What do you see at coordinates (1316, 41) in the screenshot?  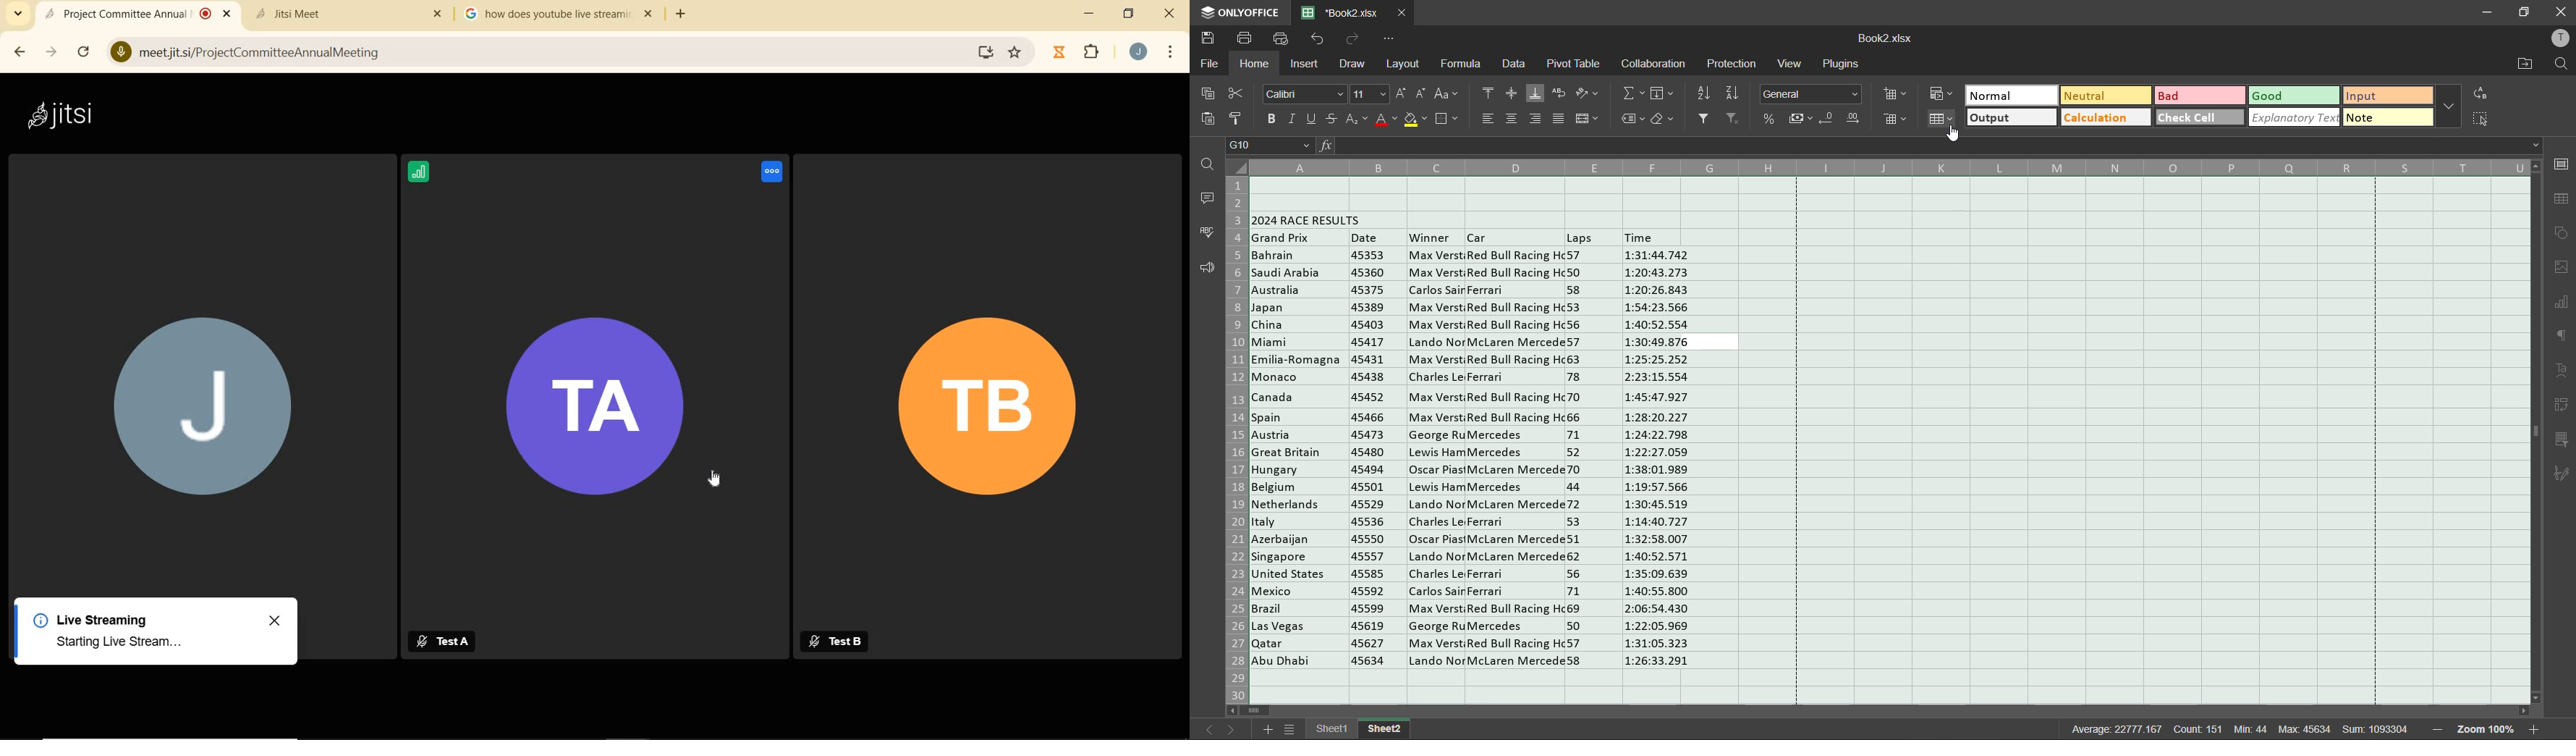 I see `undo` at bounding box center [1316, 41].